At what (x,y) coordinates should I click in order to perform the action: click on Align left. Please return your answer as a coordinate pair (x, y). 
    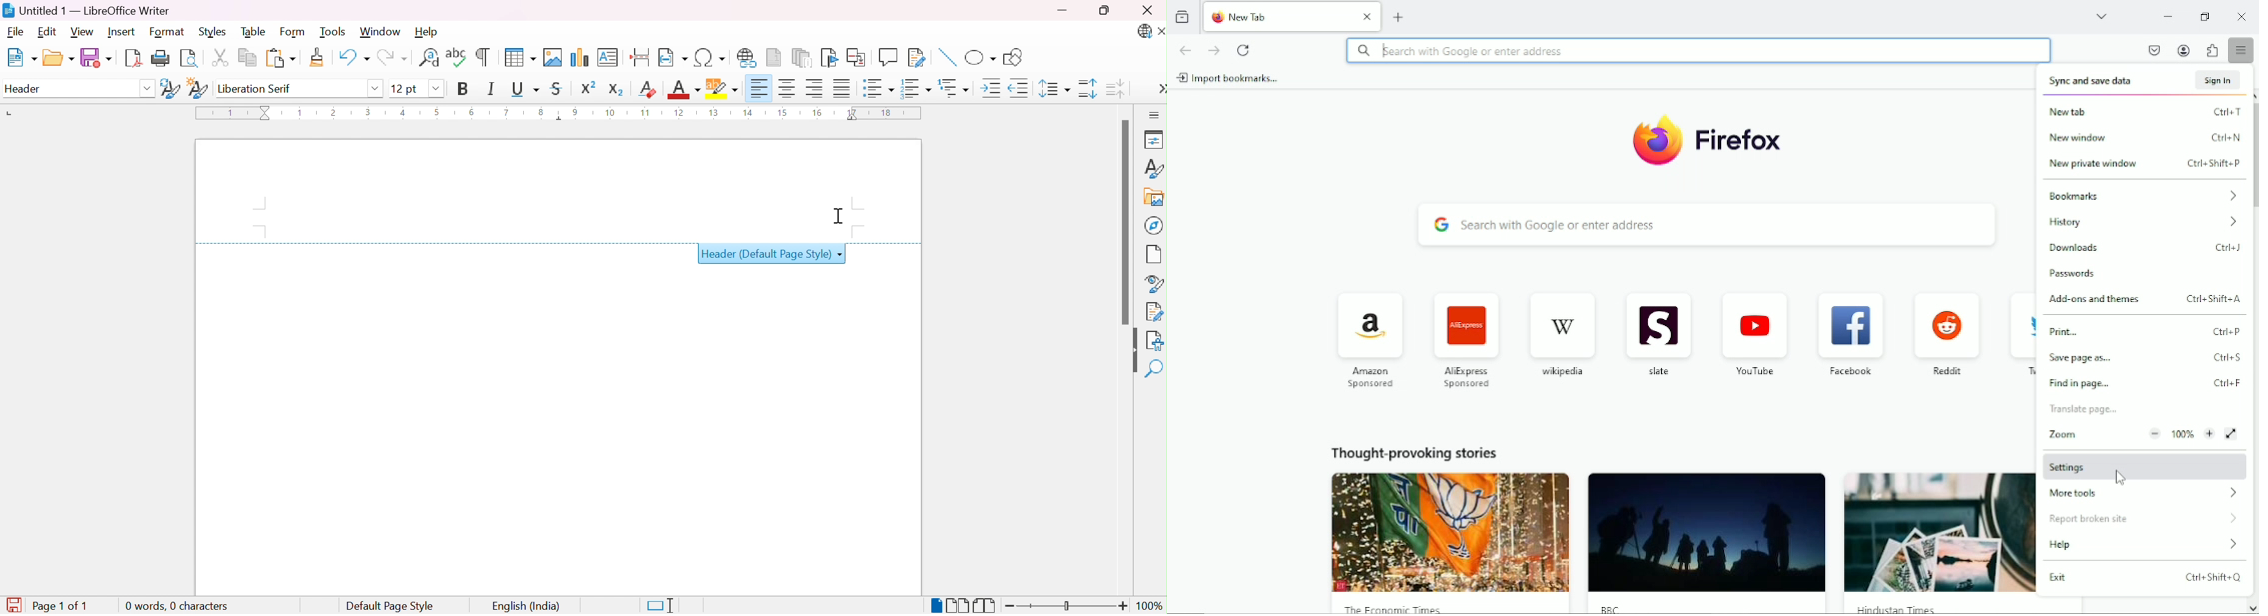
    Looking at the image, I should click on (761, 88).